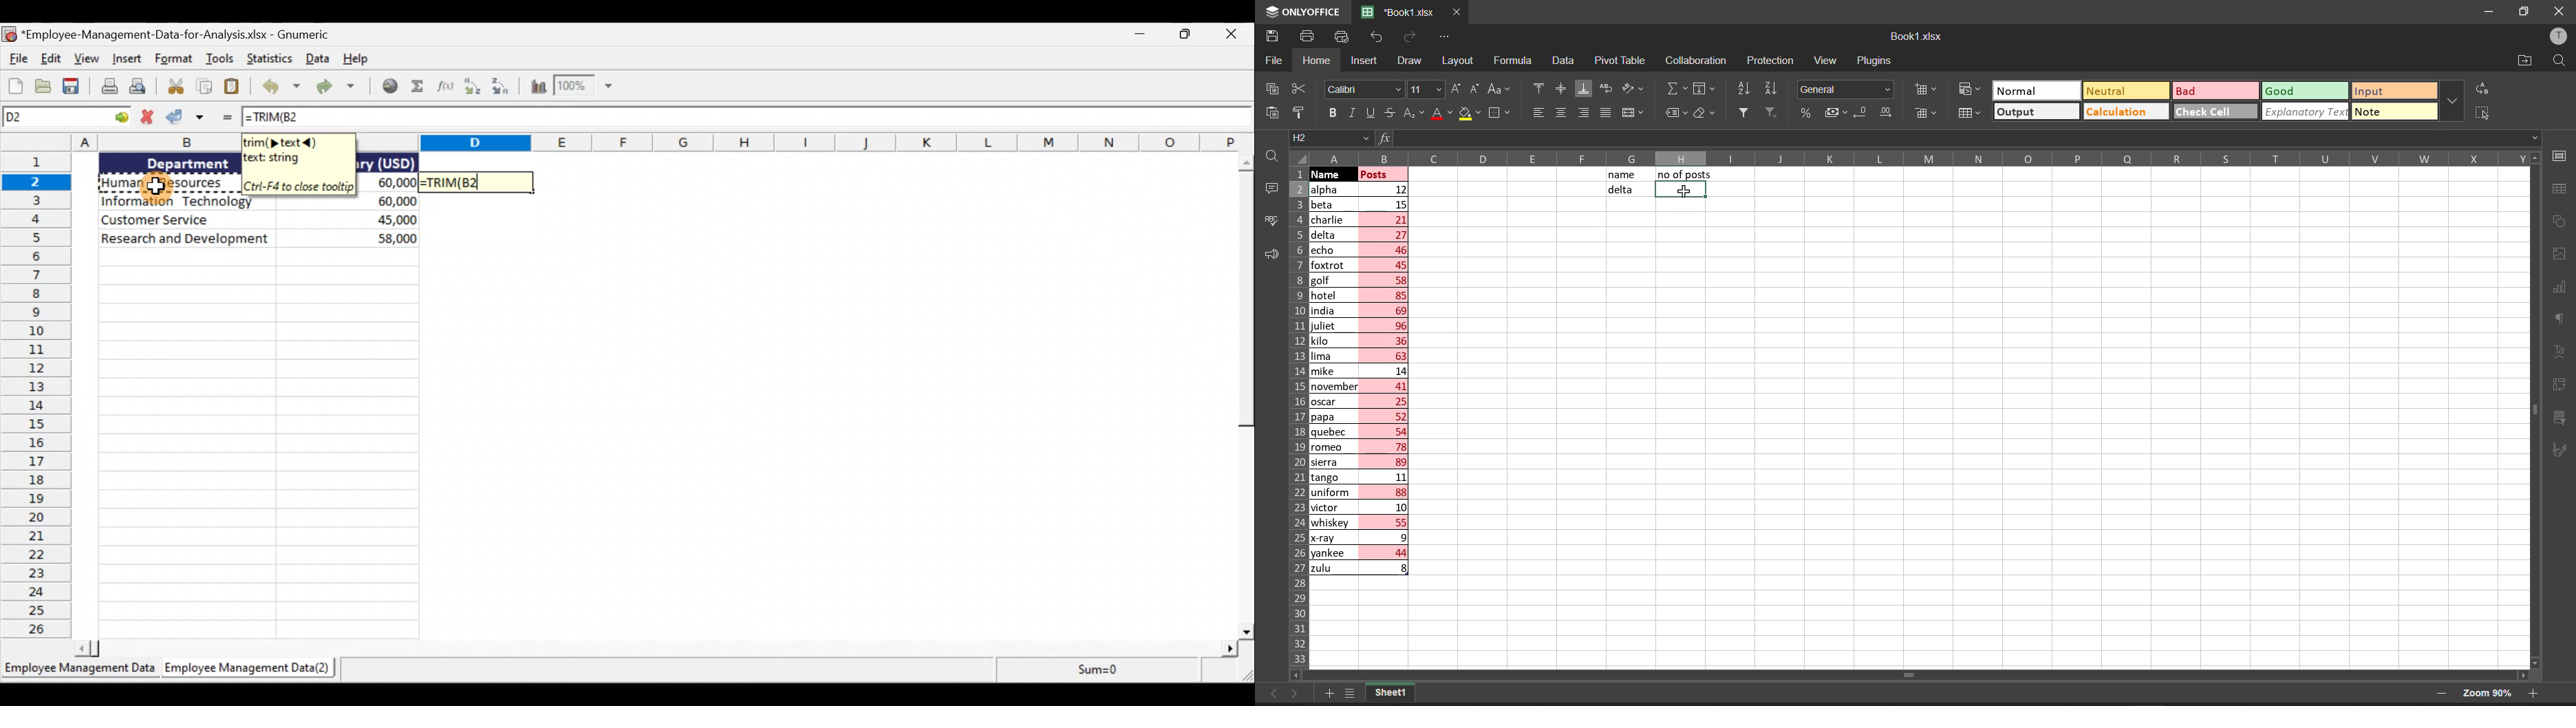 Image resolution: width=2576 pixels, height=728 pixels. What do you see at coordinates (1968, 113) in the screenshot?
I see `format as table` at bounding box center [1968, 113].